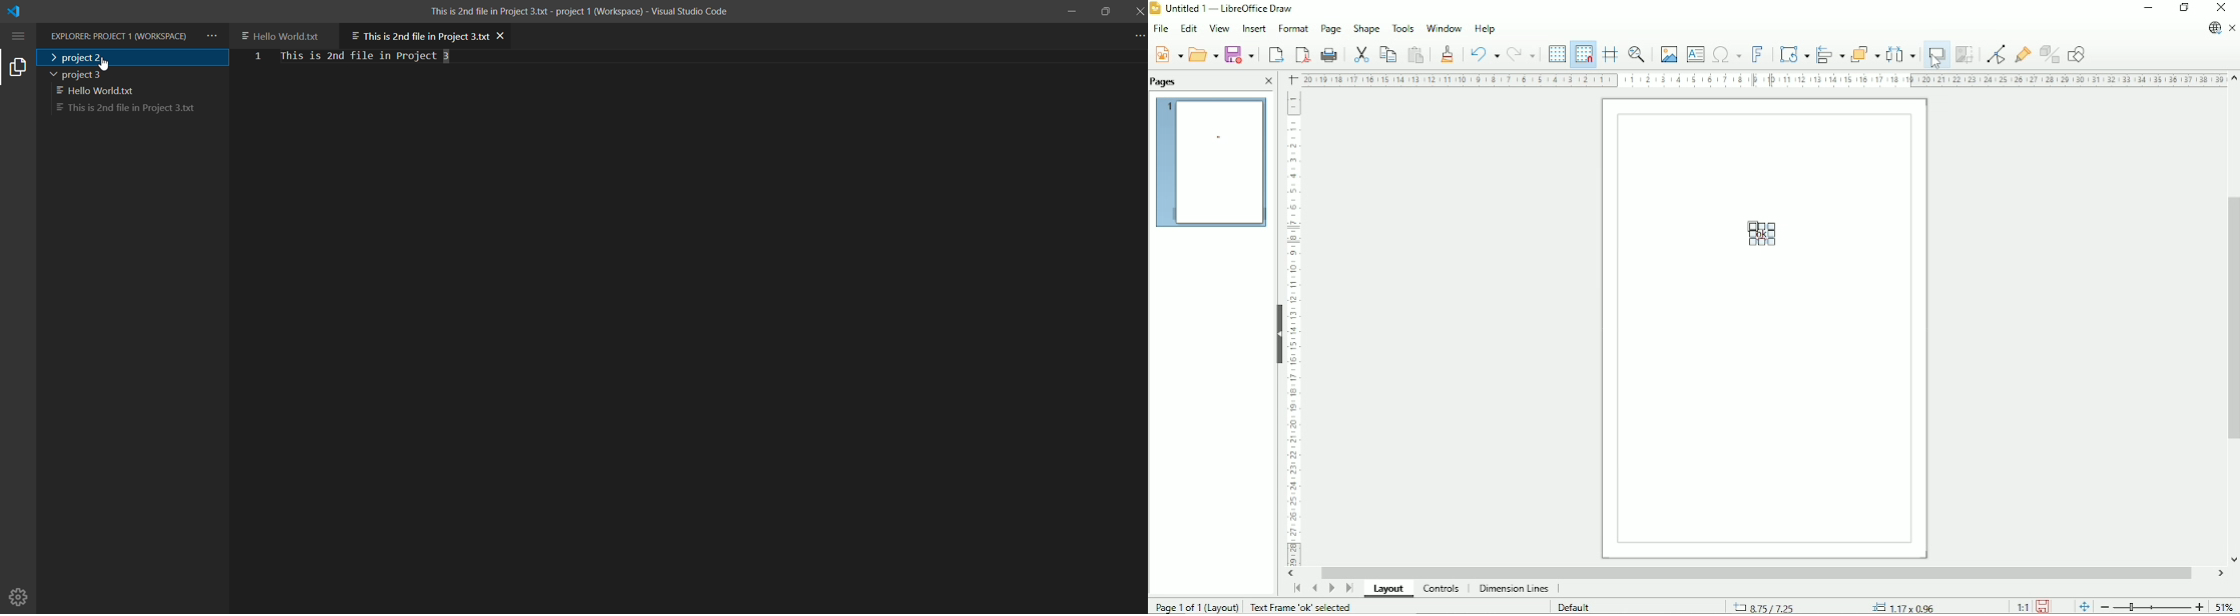  What do you see at coordinates (2042, 606) in the screenshot?
I see `Save` at bounding box center [2042, 606].